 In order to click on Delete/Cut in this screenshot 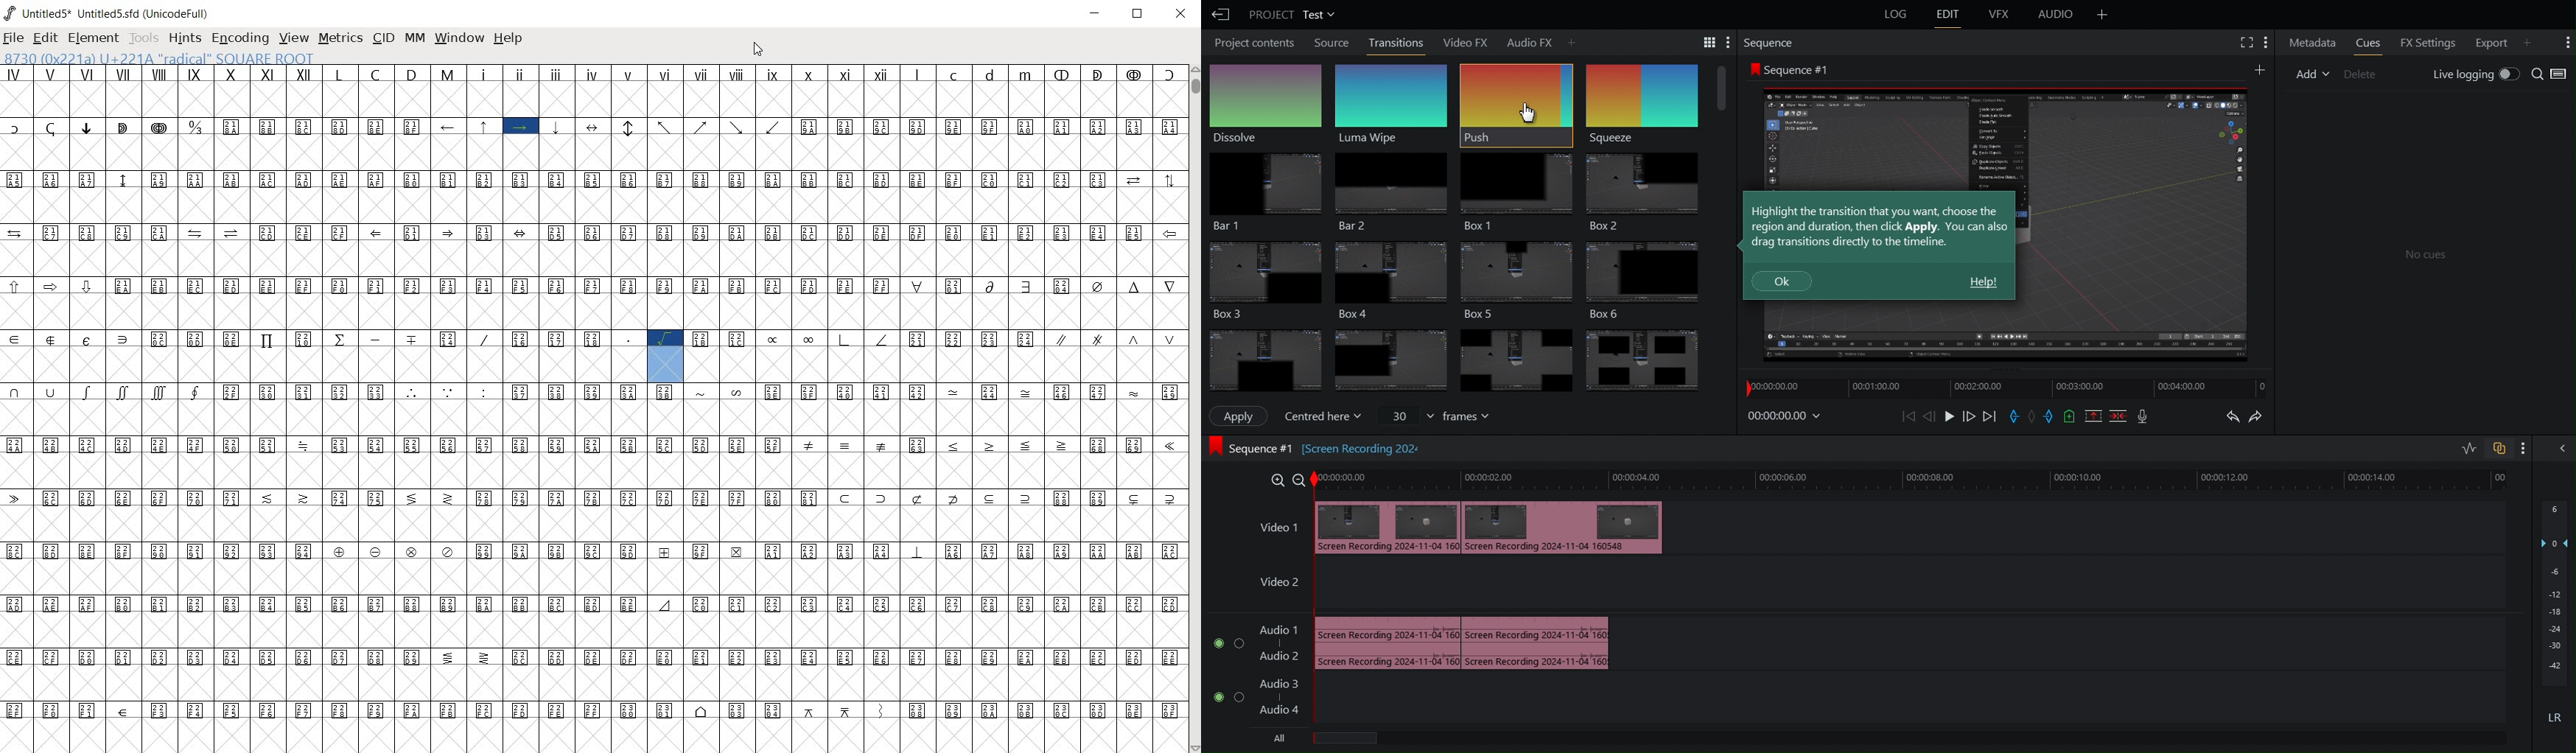, I will do `click(2119, 415)`.